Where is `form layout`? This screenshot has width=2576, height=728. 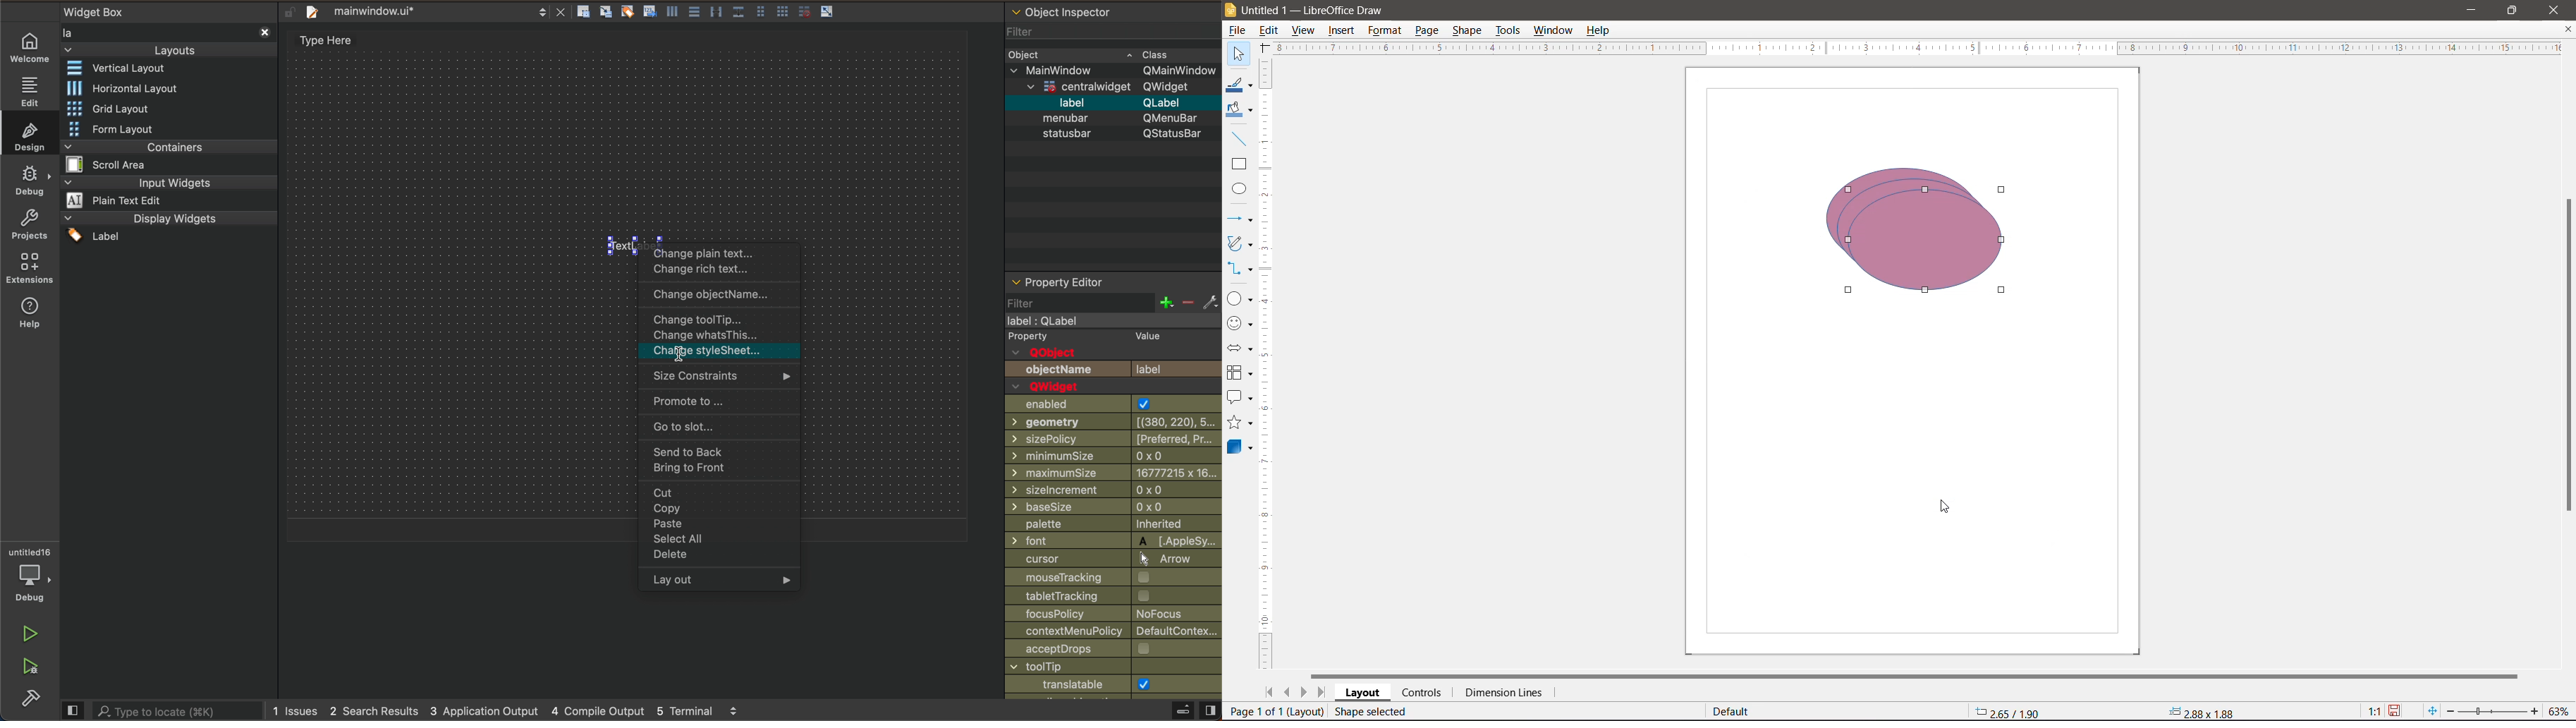 form layout is located at coordinates (118, 129).